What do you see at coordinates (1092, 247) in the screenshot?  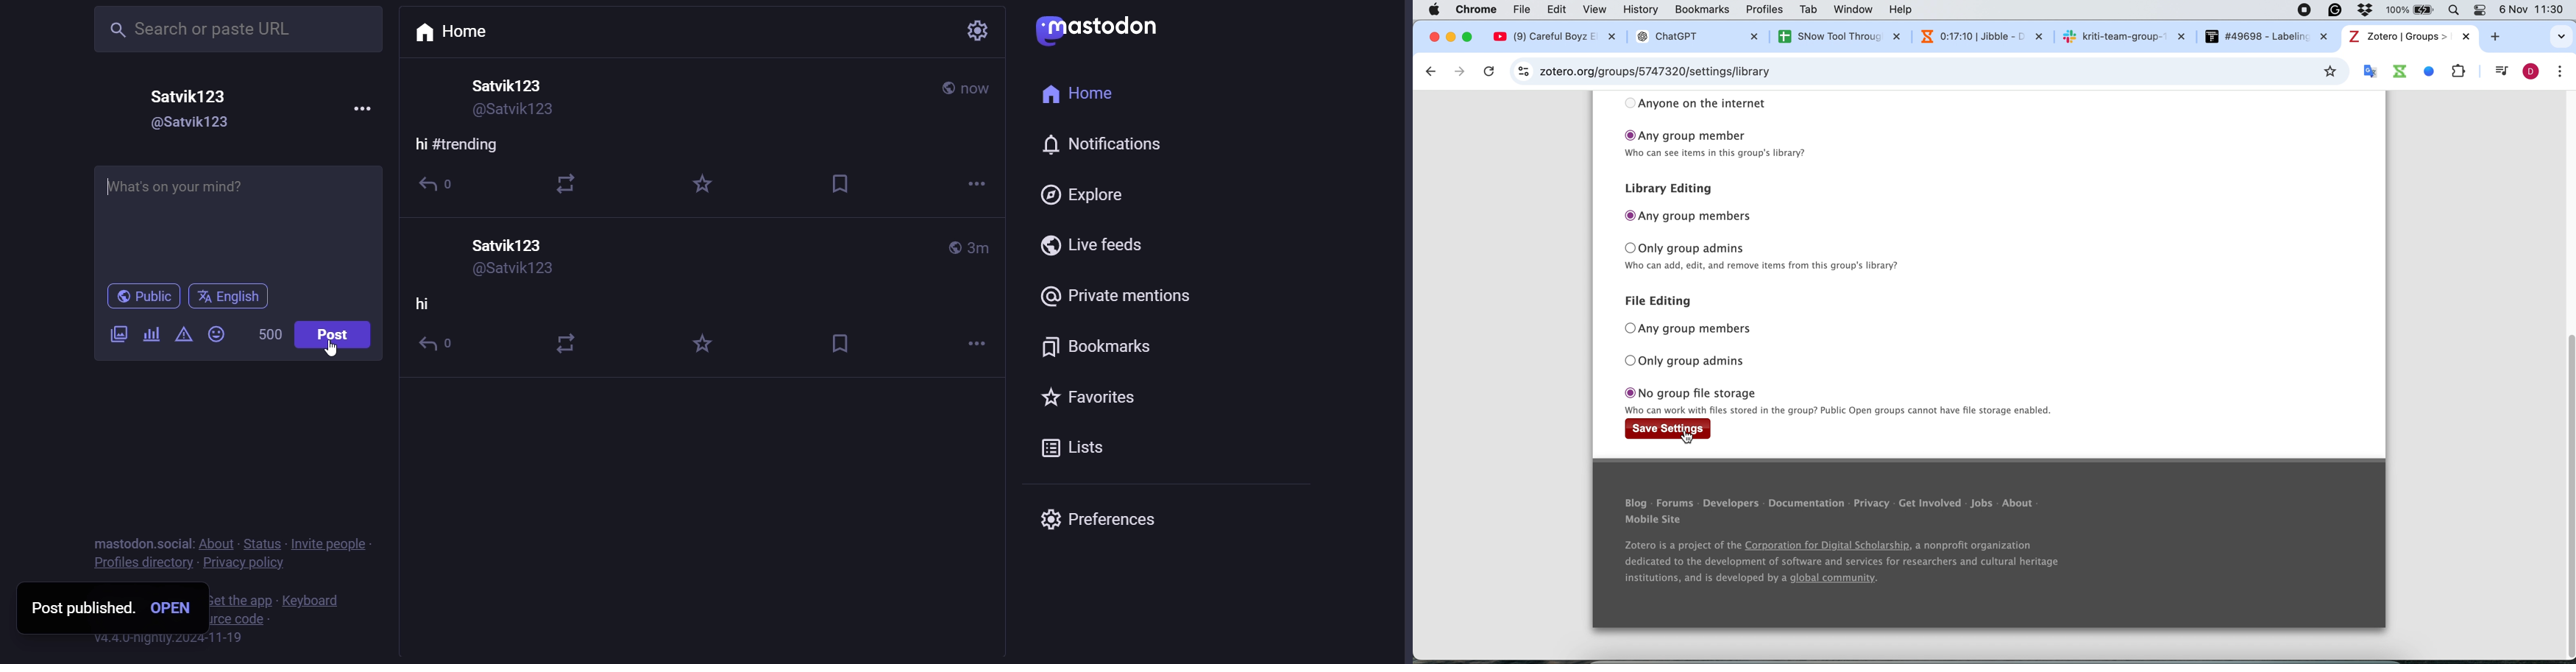 I see `live feed` at bounding box center [1092, 247].